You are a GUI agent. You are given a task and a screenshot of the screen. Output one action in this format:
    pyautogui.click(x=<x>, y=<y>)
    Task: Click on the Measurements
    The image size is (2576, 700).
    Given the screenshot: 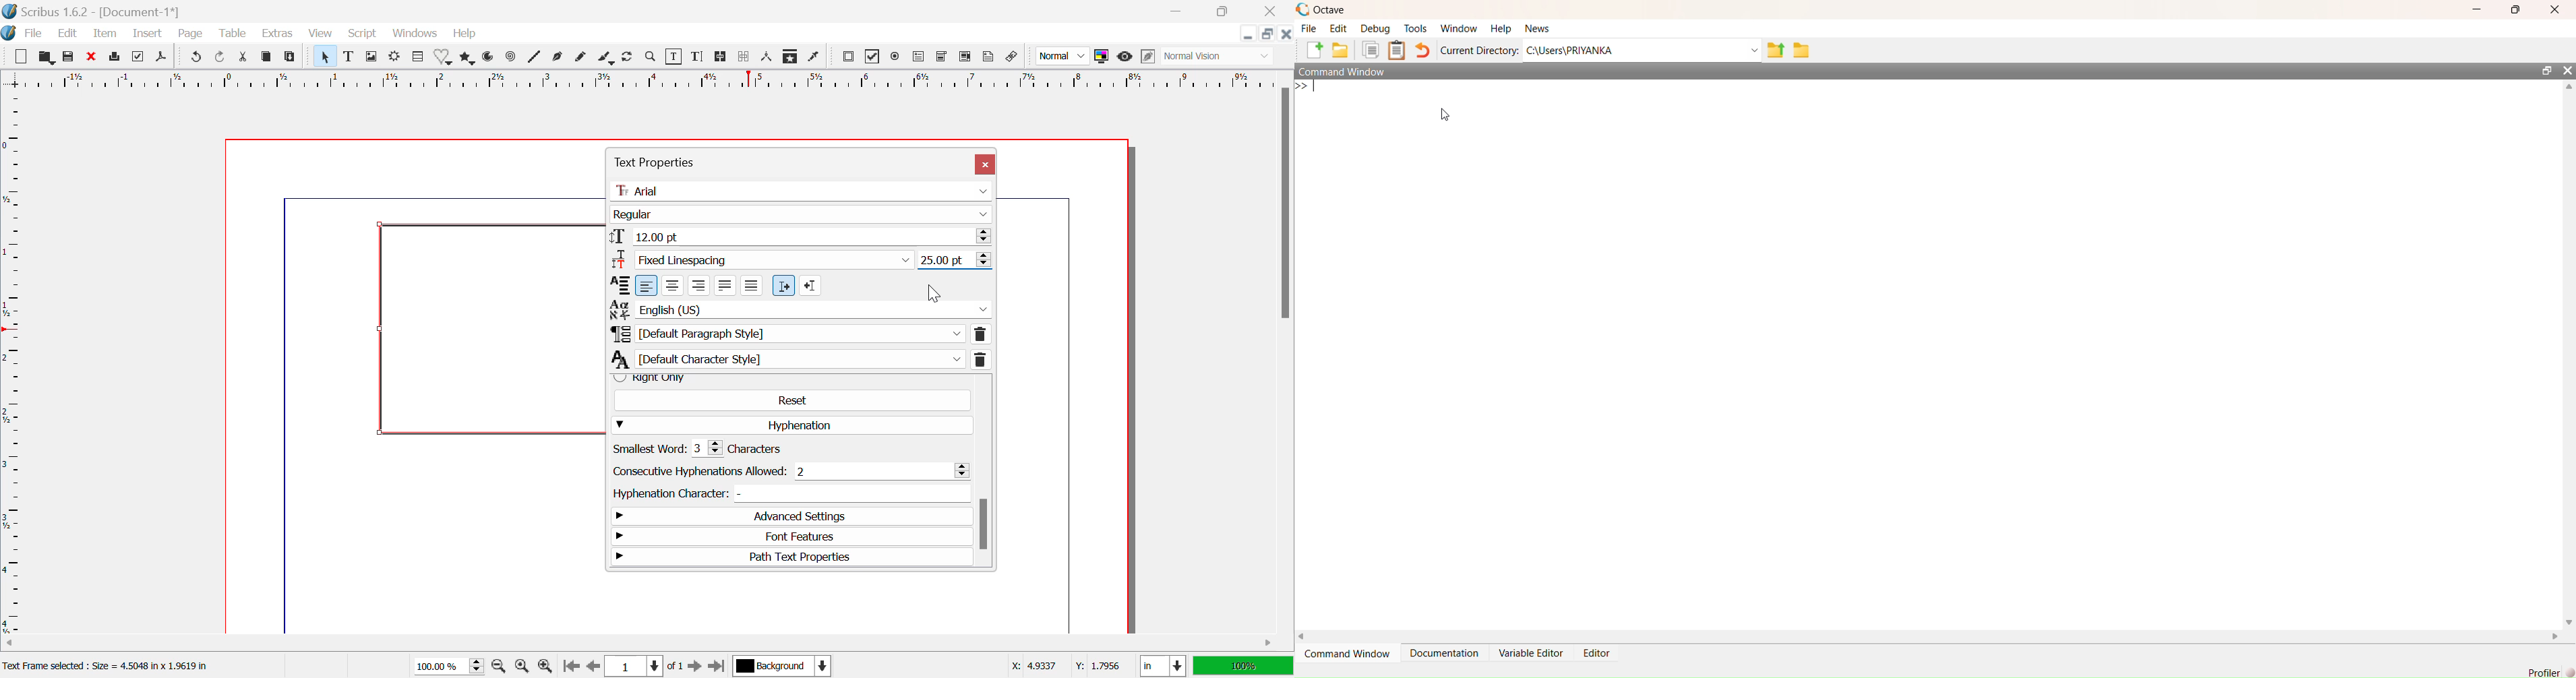 What is the action you would take?
    pyautogui.click(x=769, y=57)
    